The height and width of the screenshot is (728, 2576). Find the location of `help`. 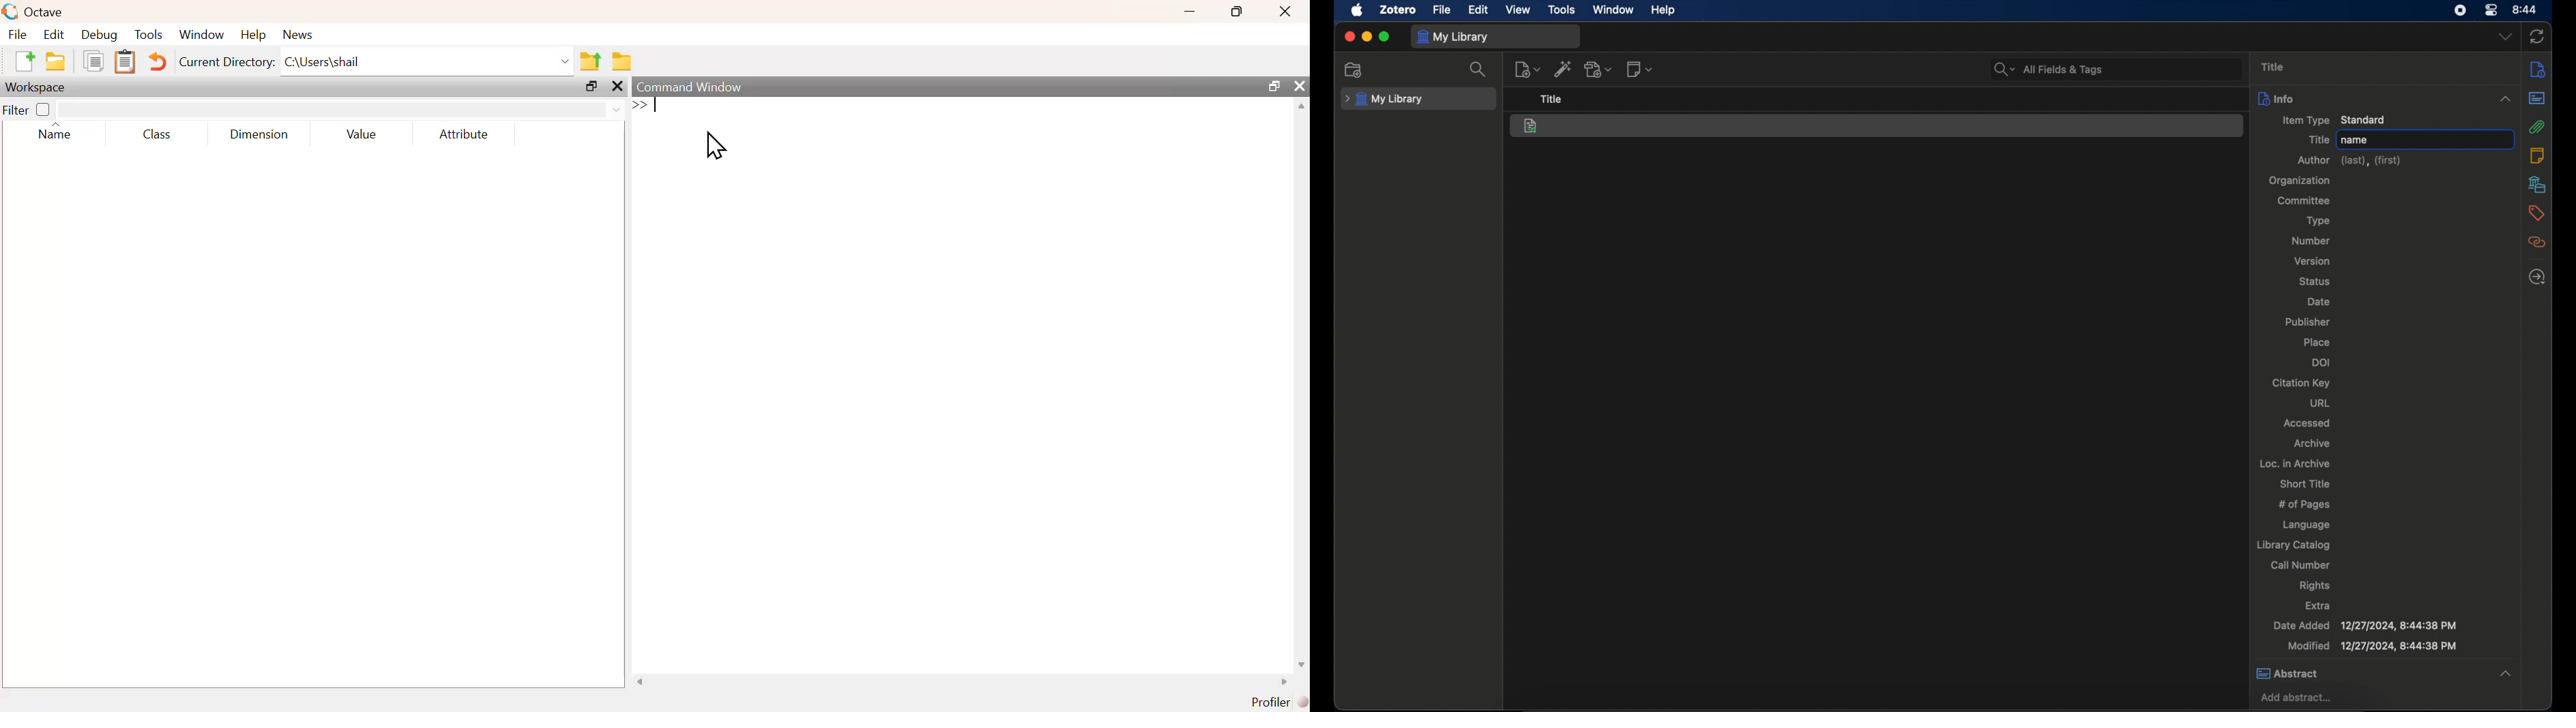

help is located at coordinates (1665, 11).